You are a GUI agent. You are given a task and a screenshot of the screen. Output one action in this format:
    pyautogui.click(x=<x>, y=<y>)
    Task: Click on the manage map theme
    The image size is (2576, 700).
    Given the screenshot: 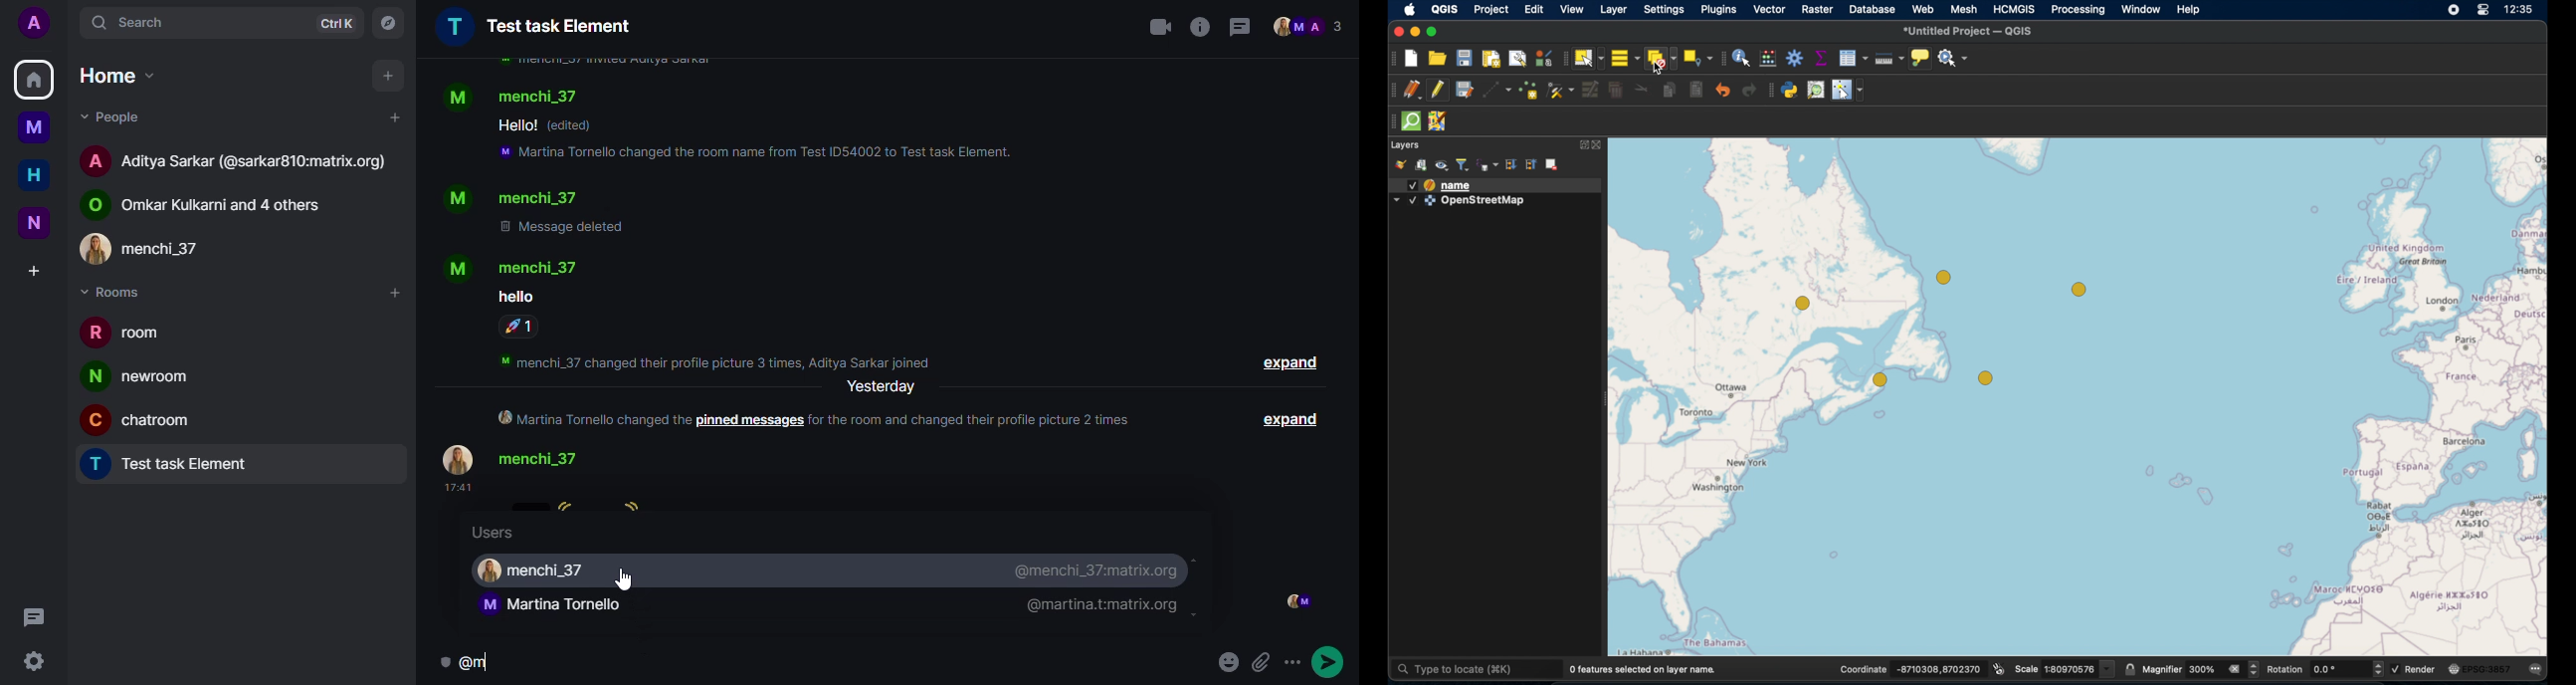 What is the action you would take?
    pyautogui.click(x=1442, y=167)
    